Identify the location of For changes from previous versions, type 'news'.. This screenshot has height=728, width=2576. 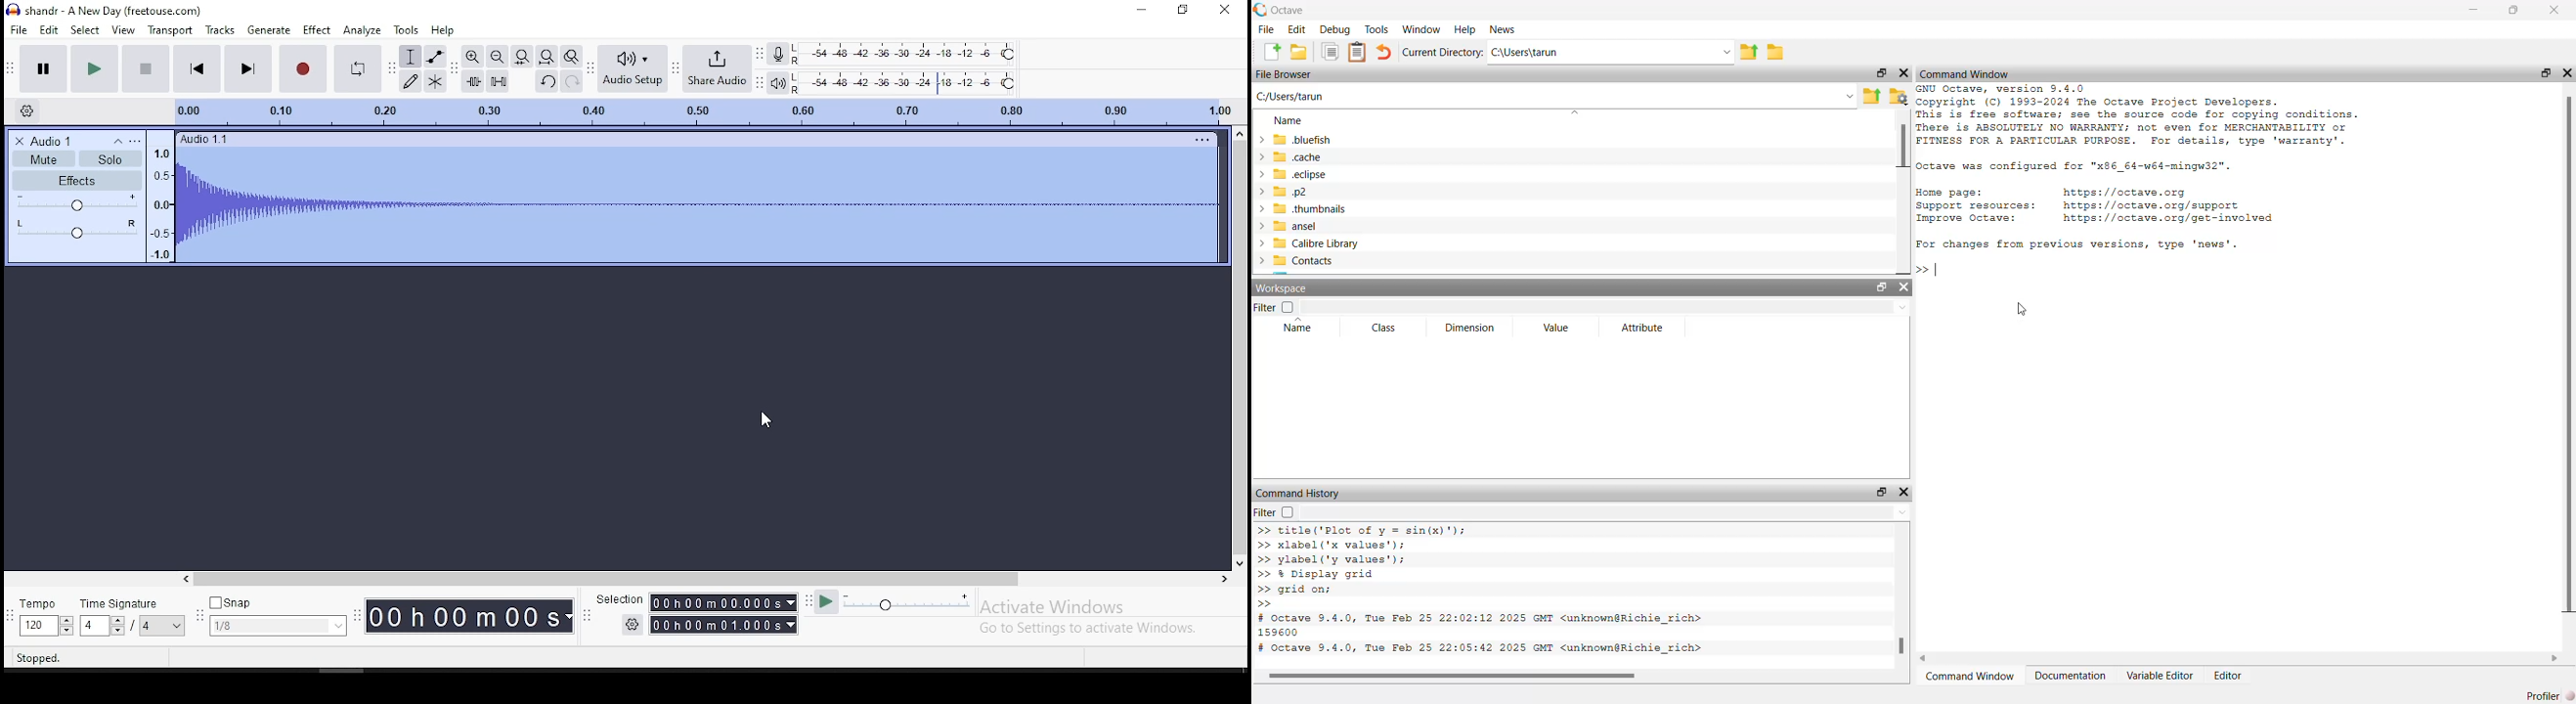
(2079, 245).